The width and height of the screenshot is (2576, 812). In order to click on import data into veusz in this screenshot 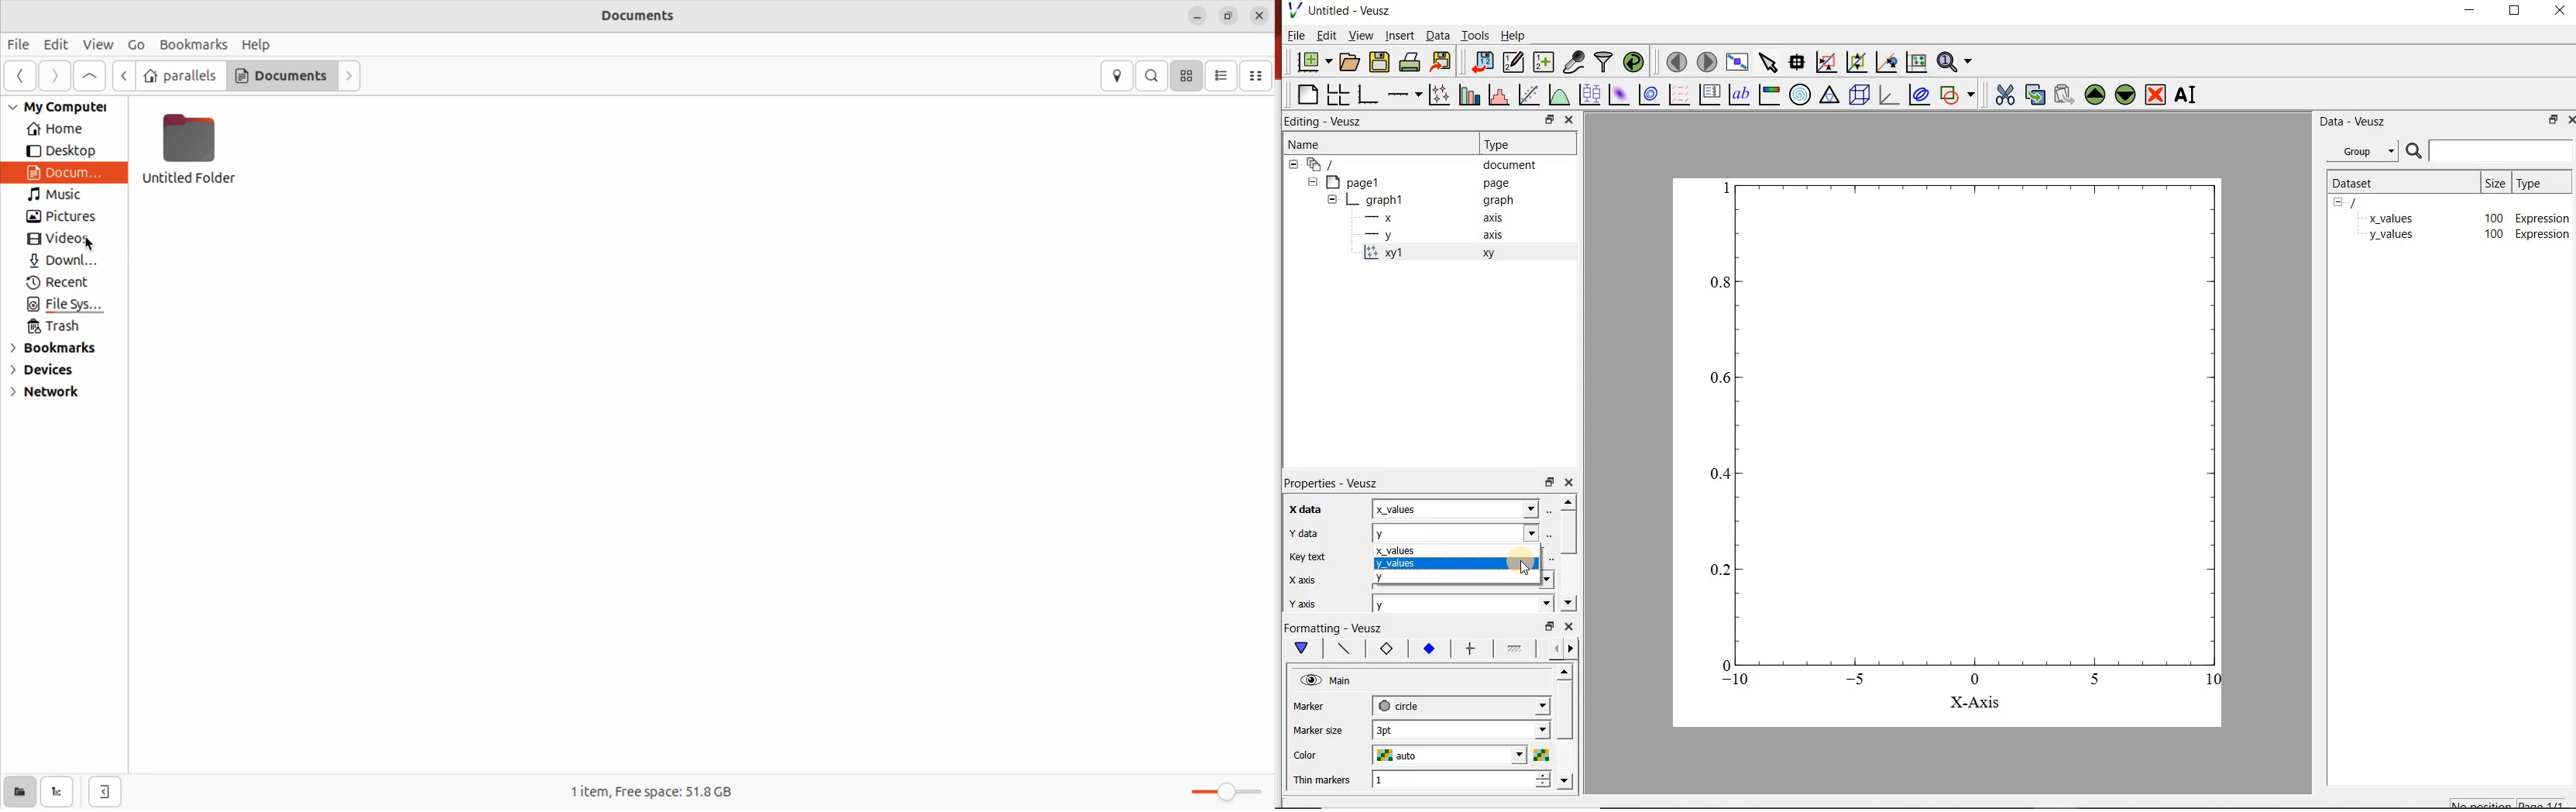, I will do `click(1482, 62)`.